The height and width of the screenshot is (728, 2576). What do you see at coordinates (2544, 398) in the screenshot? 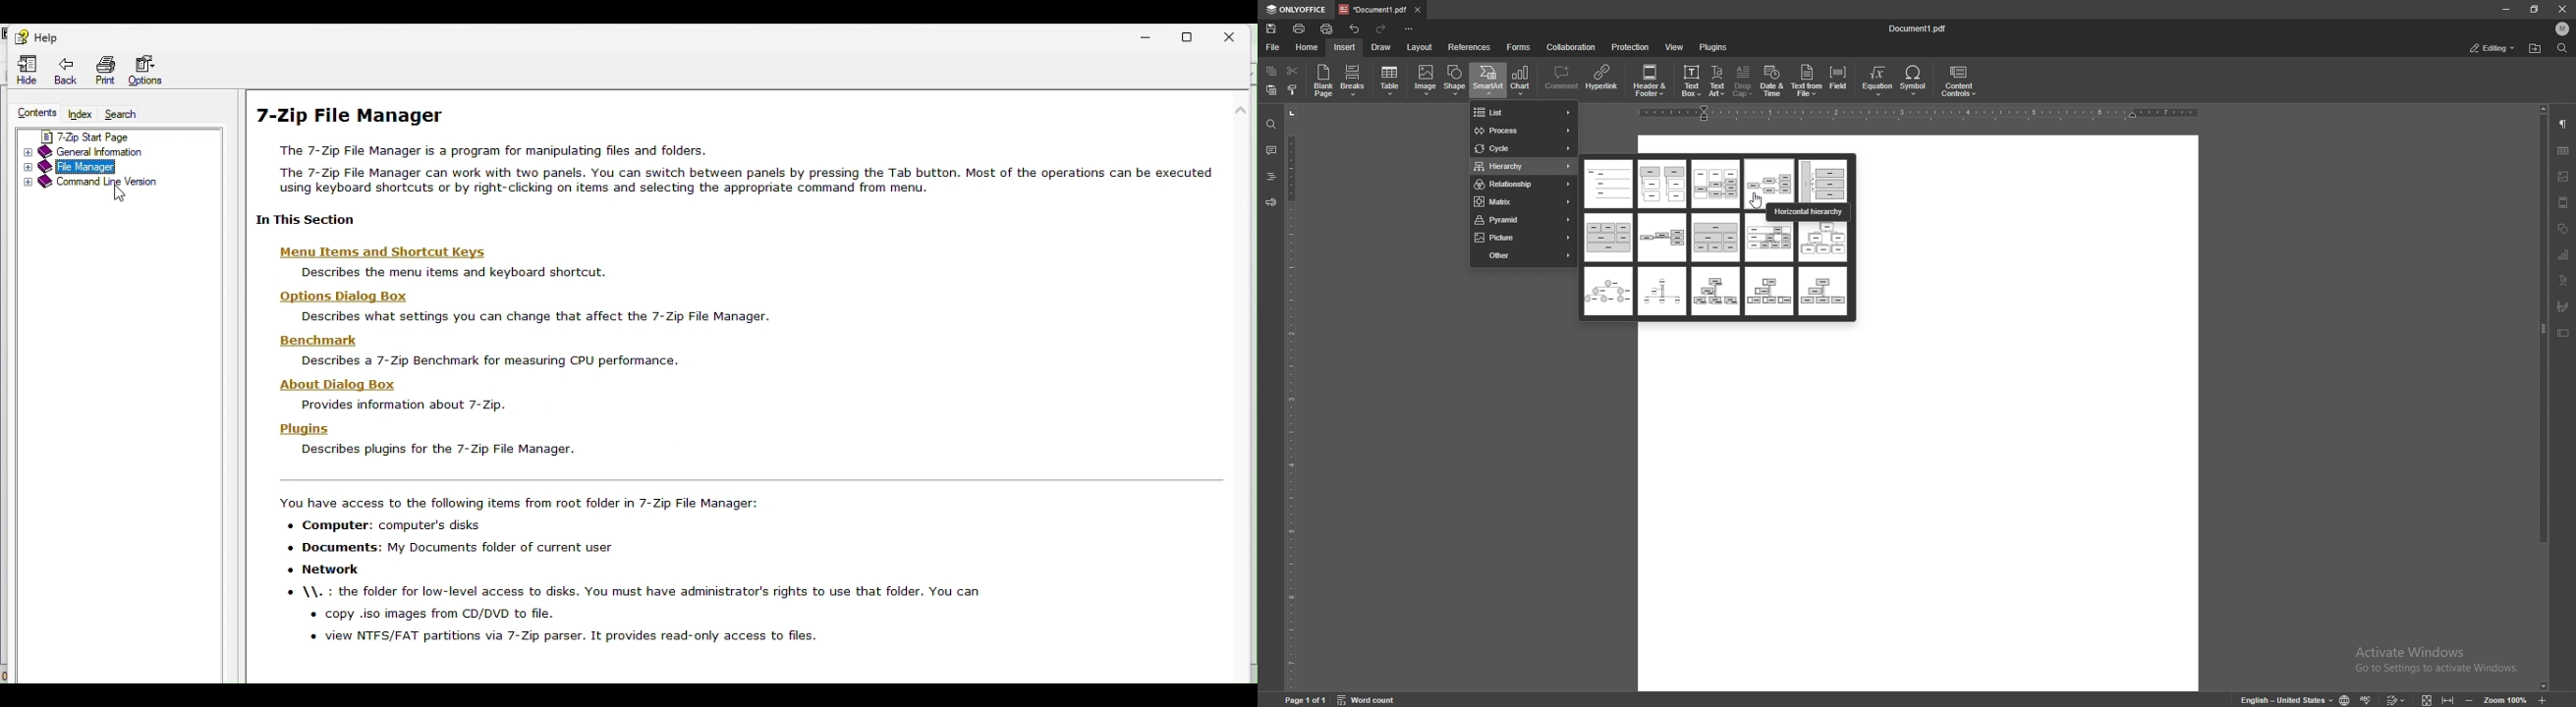
I see `scroll bar` at bounding box center [2544, 398].